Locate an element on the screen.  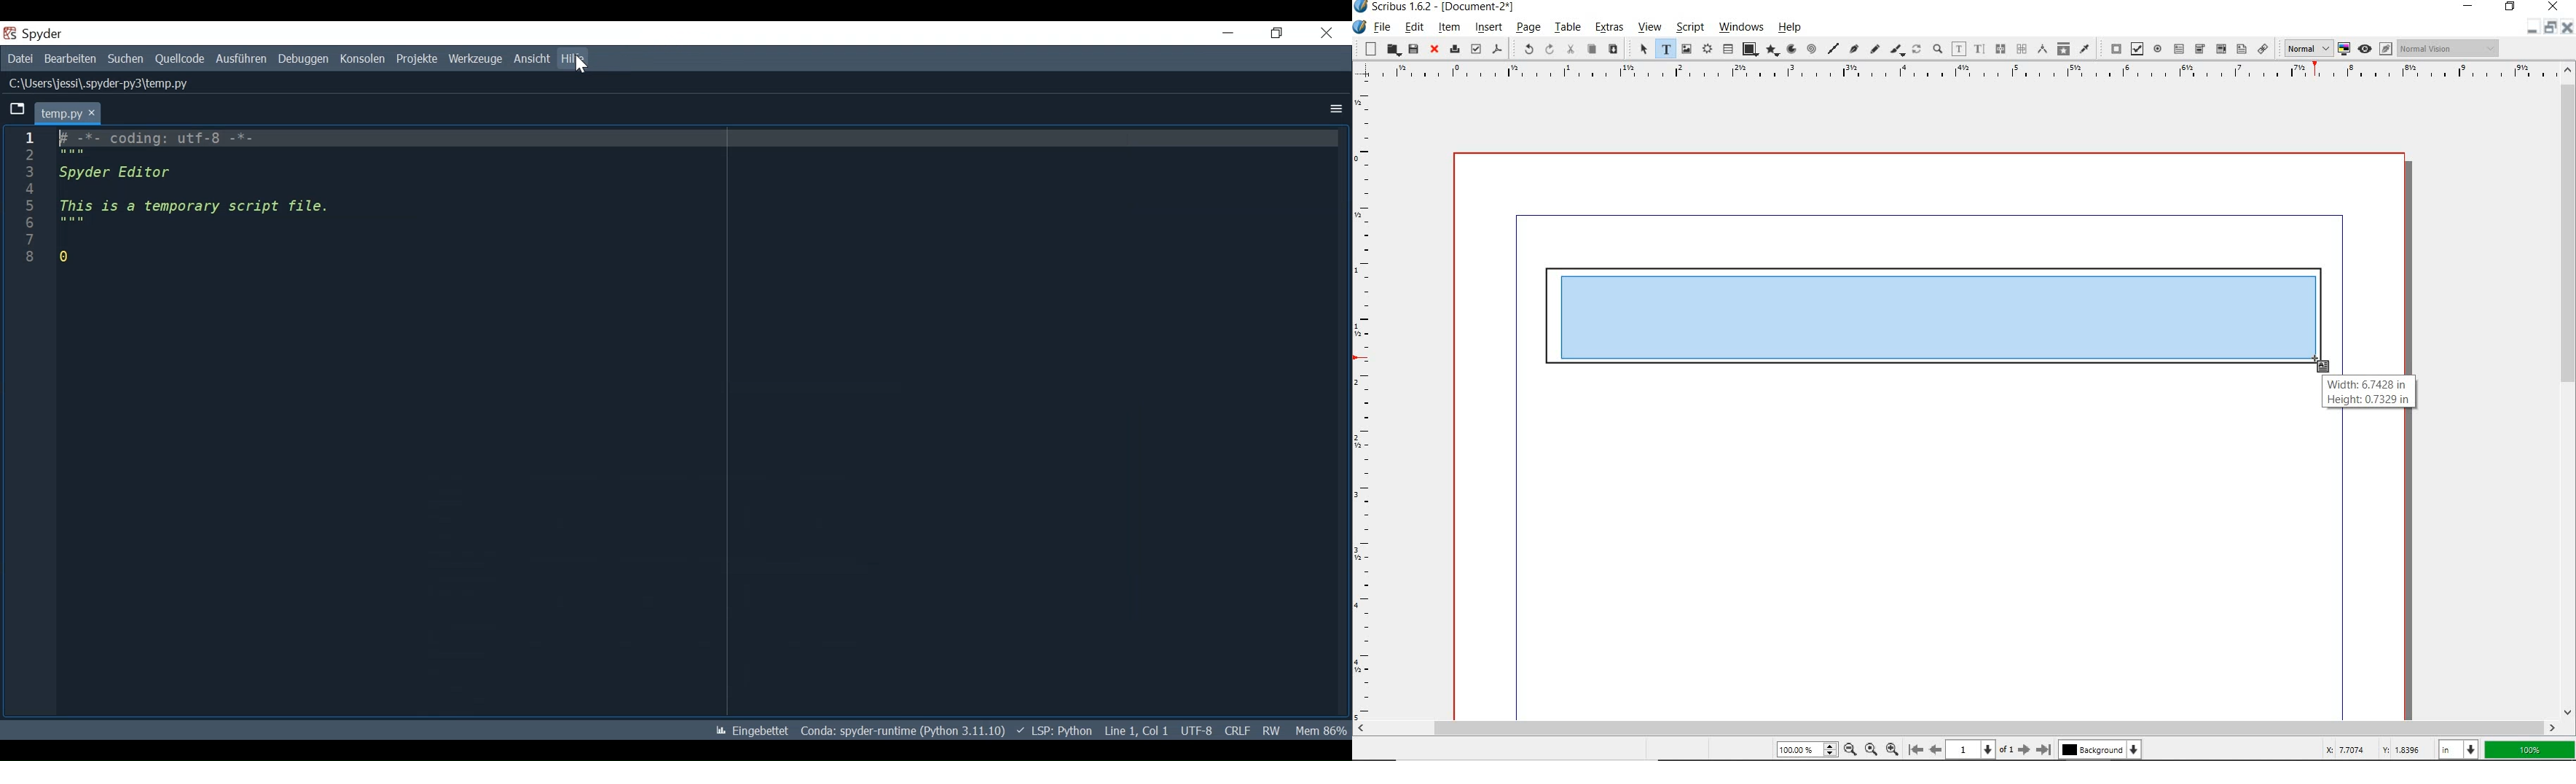
eye dropper is located at coordinates (2084, 50).